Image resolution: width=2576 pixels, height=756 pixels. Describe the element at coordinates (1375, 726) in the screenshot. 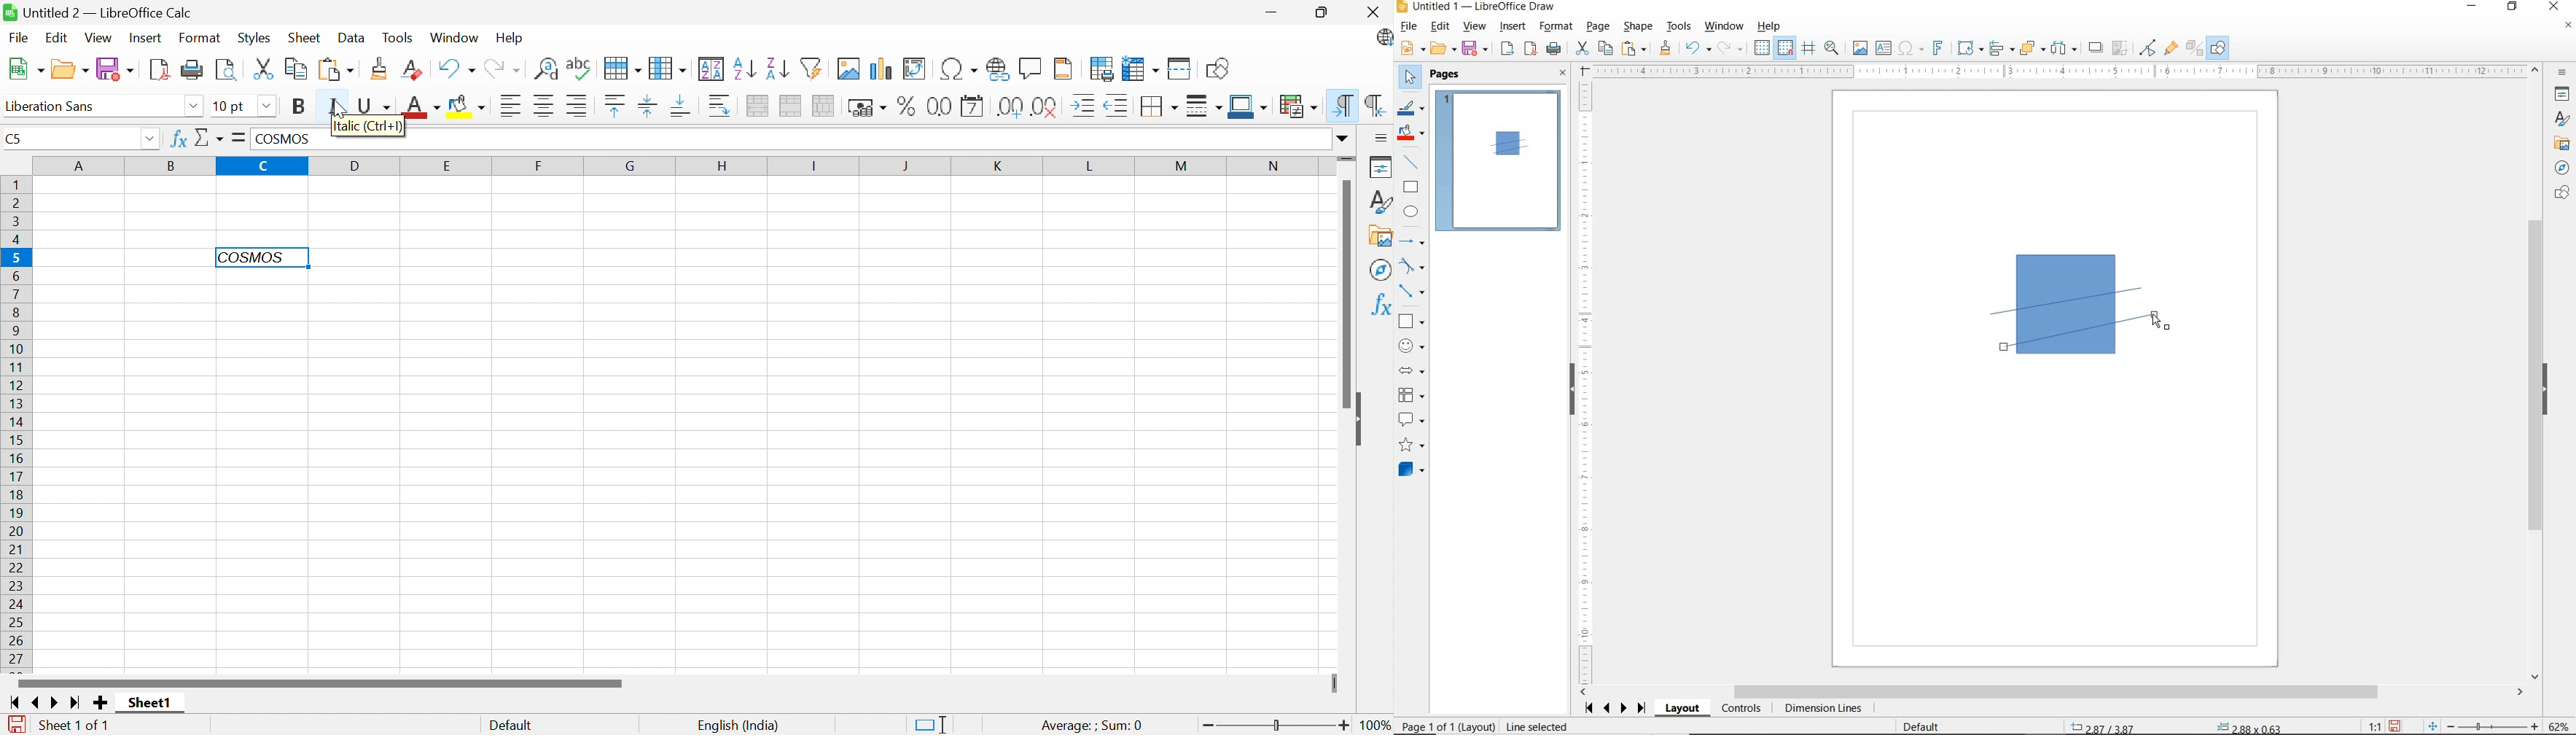

I see `100%` at that location.